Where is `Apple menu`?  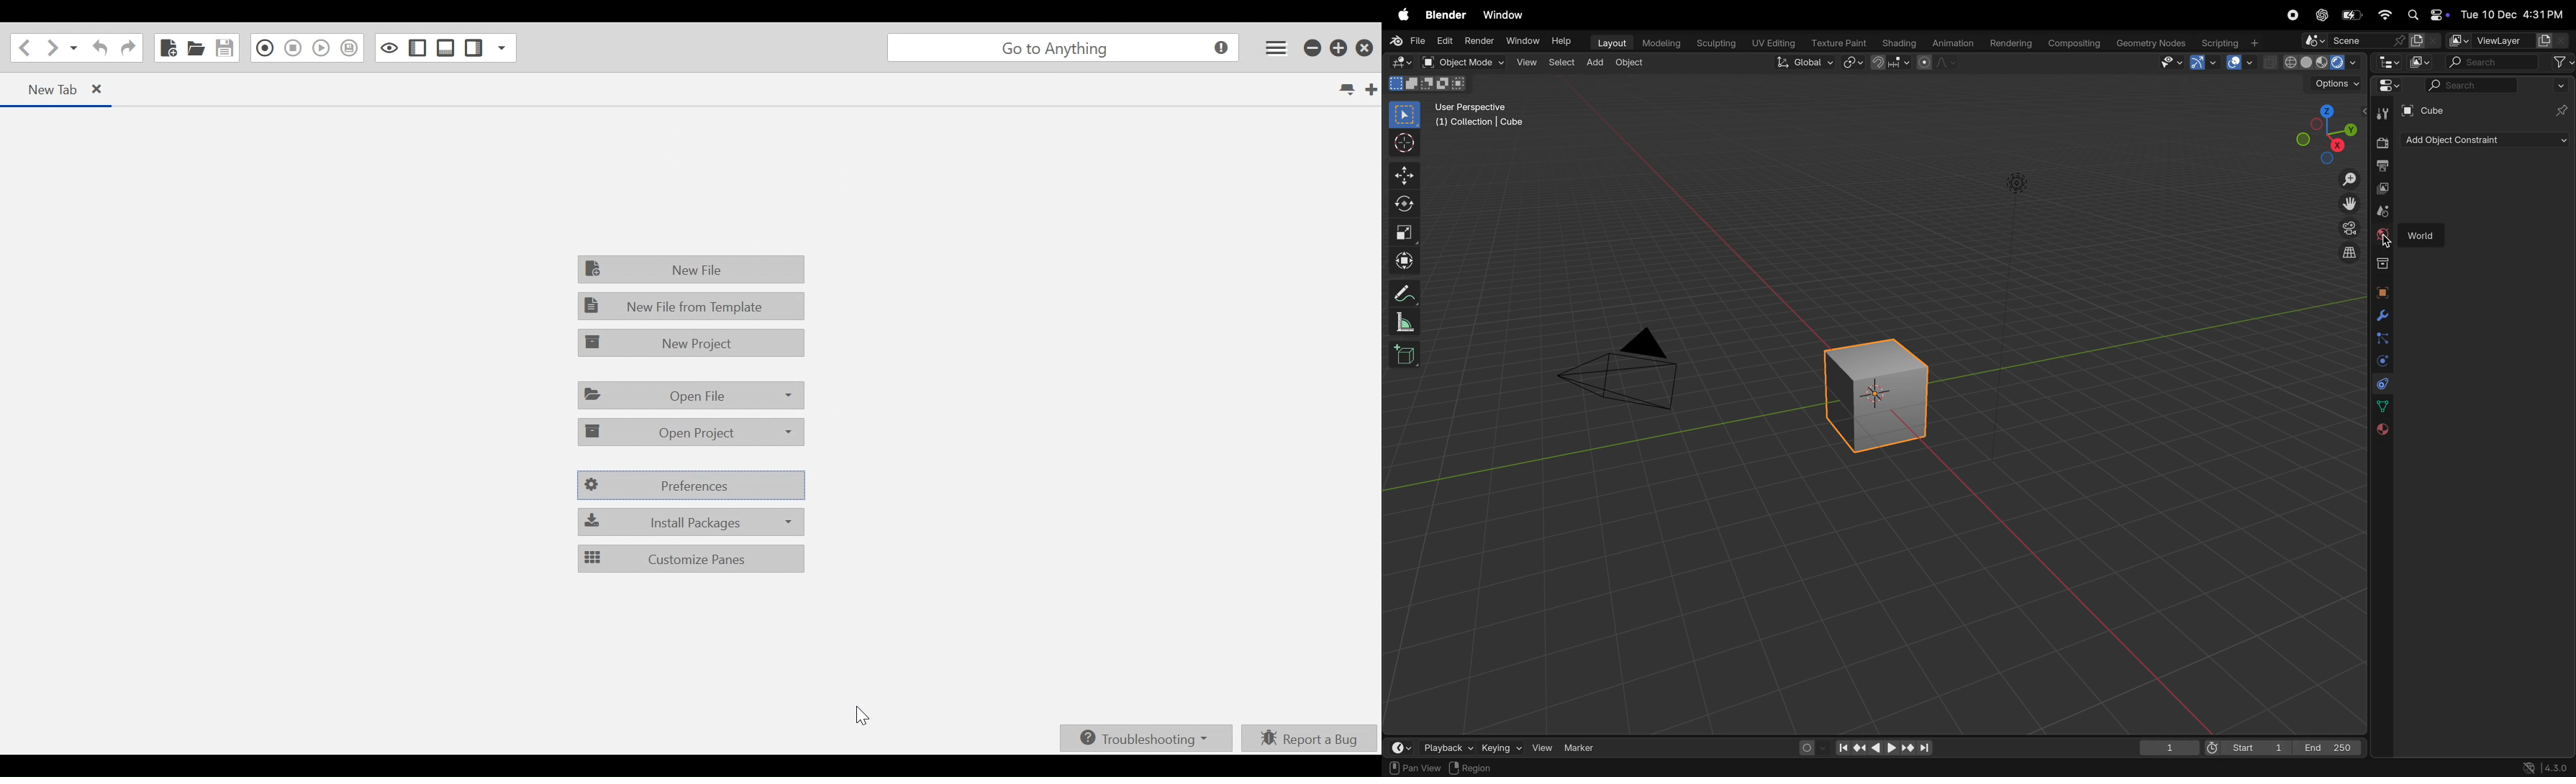 Apple menu is located at coordinates (1403, 13).